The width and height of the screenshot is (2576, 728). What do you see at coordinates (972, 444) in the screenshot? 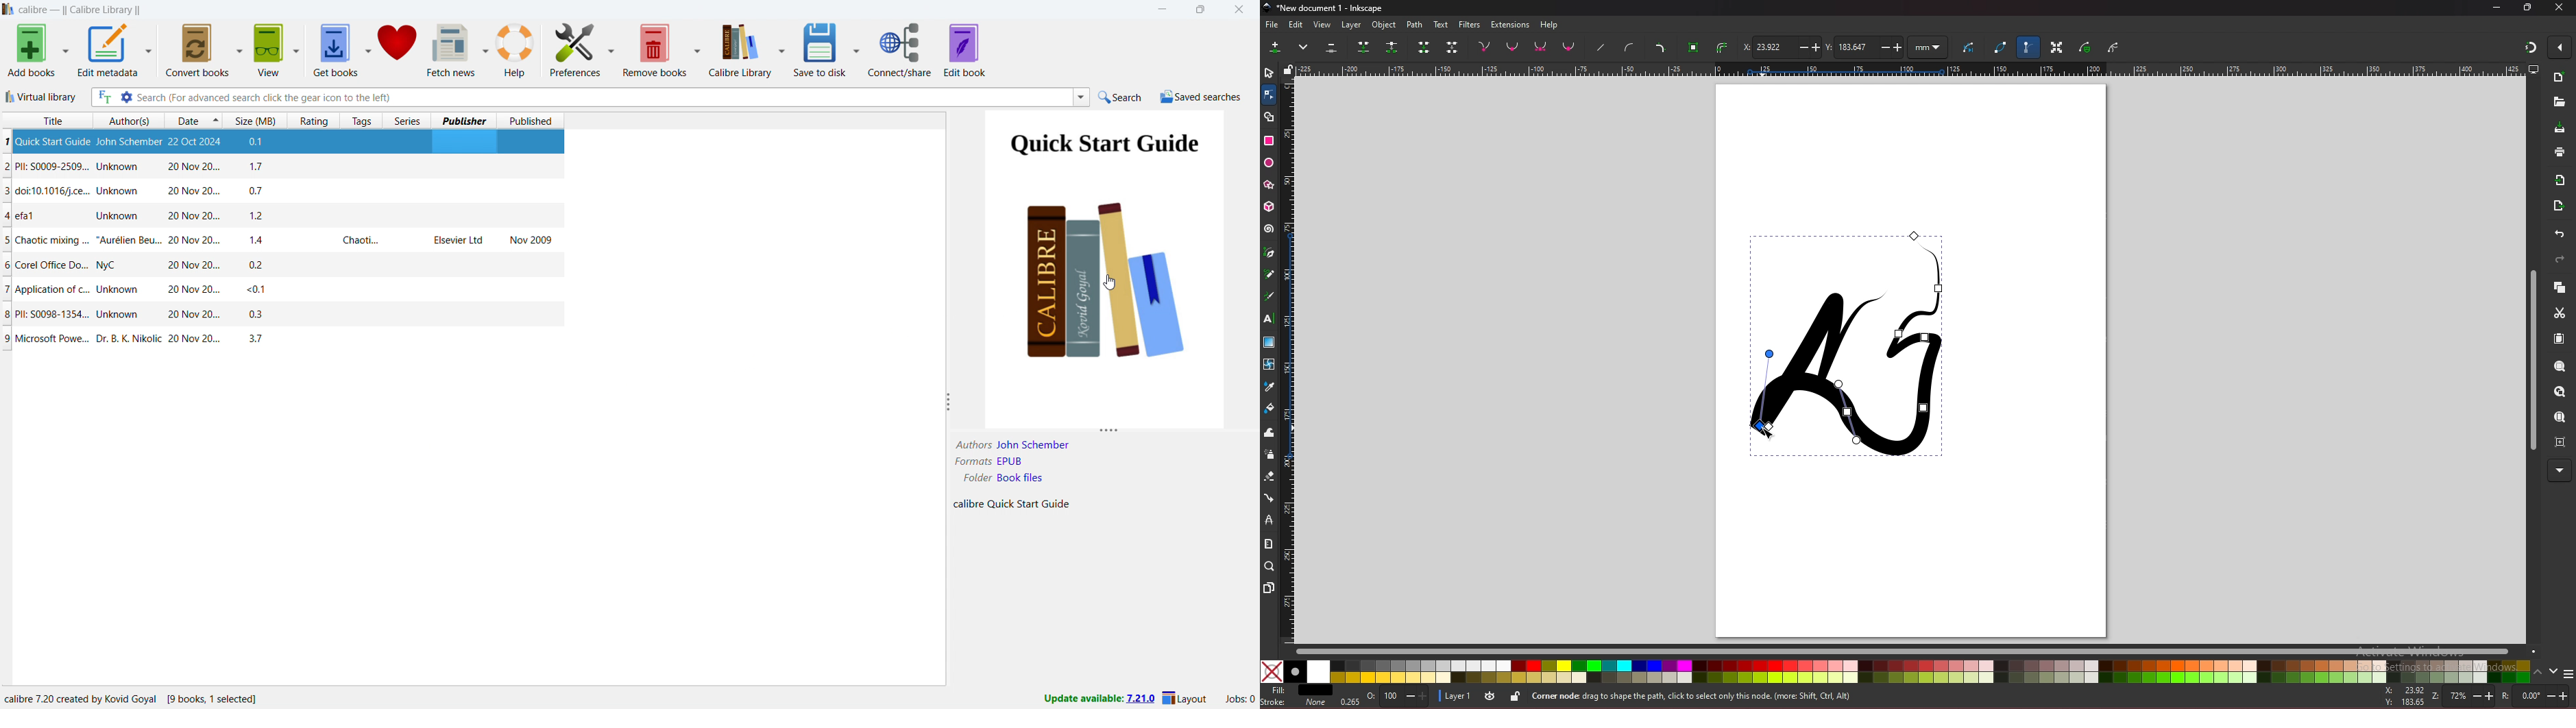
I see `Author` at bounding box center [972, 444].